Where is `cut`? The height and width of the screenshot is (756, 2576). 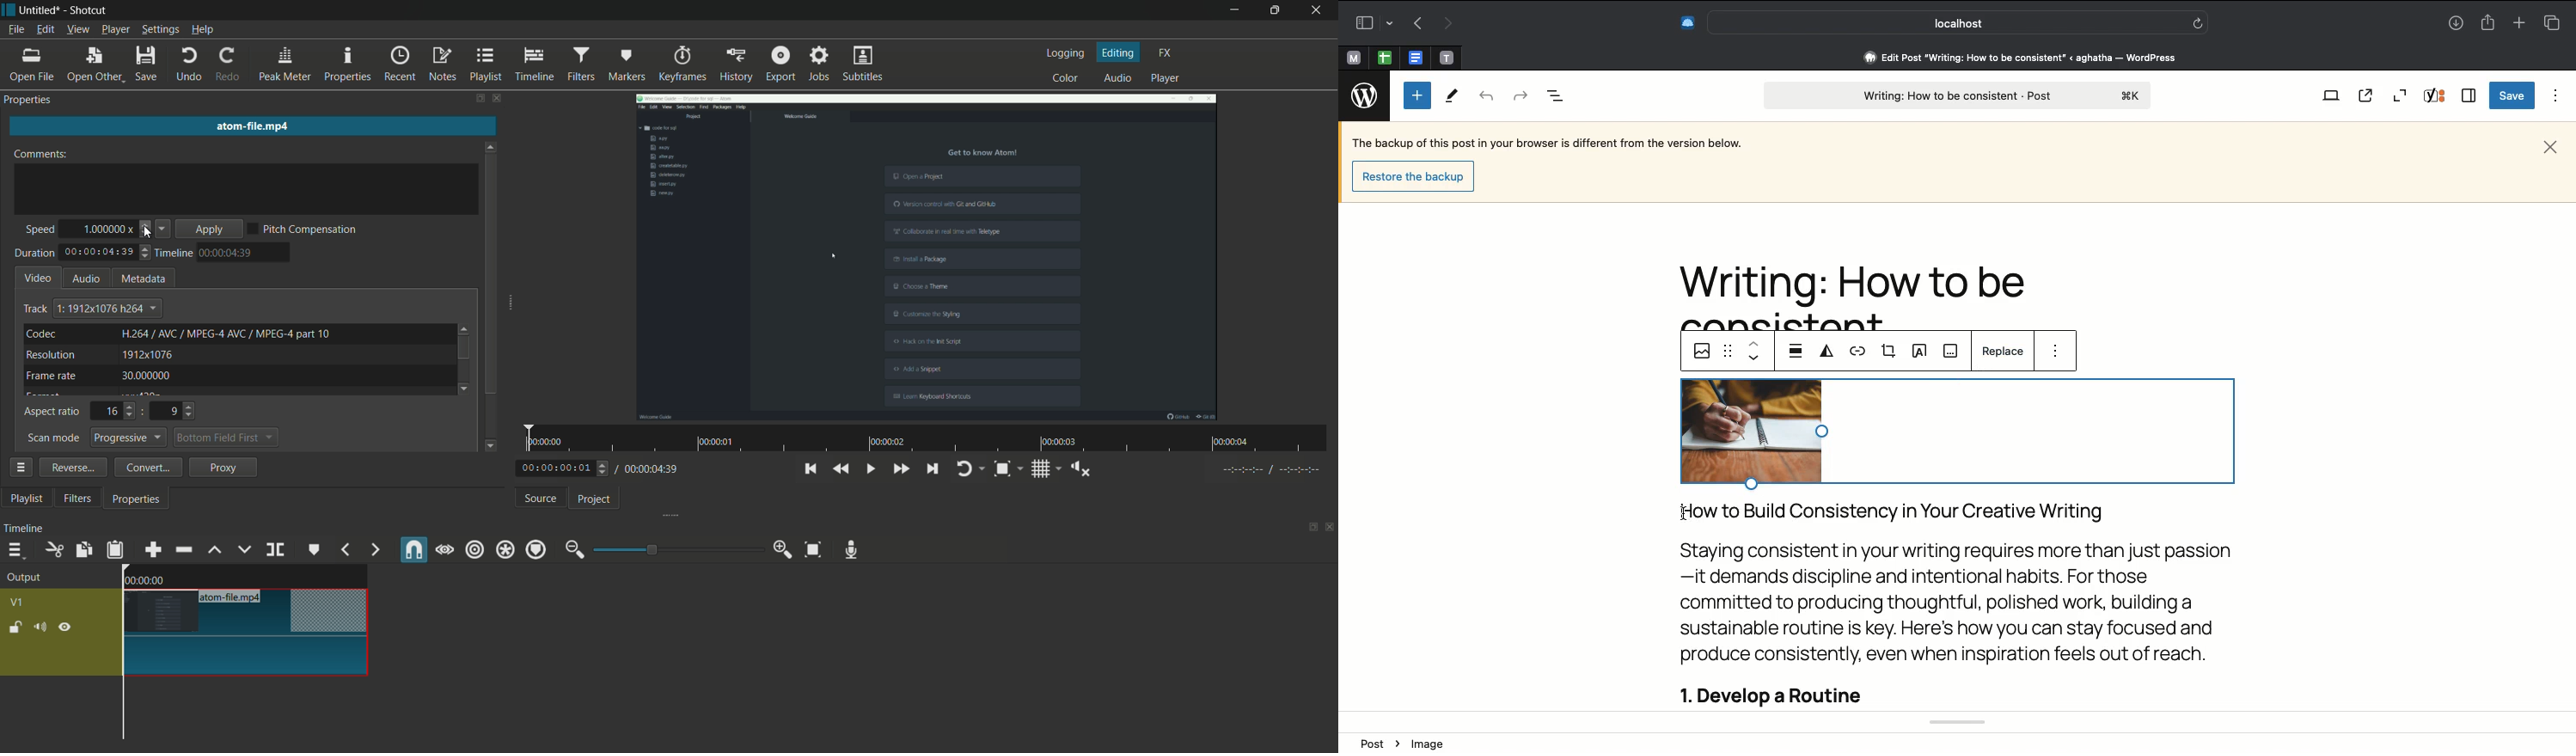 cut is located at coordinates (54, 550).